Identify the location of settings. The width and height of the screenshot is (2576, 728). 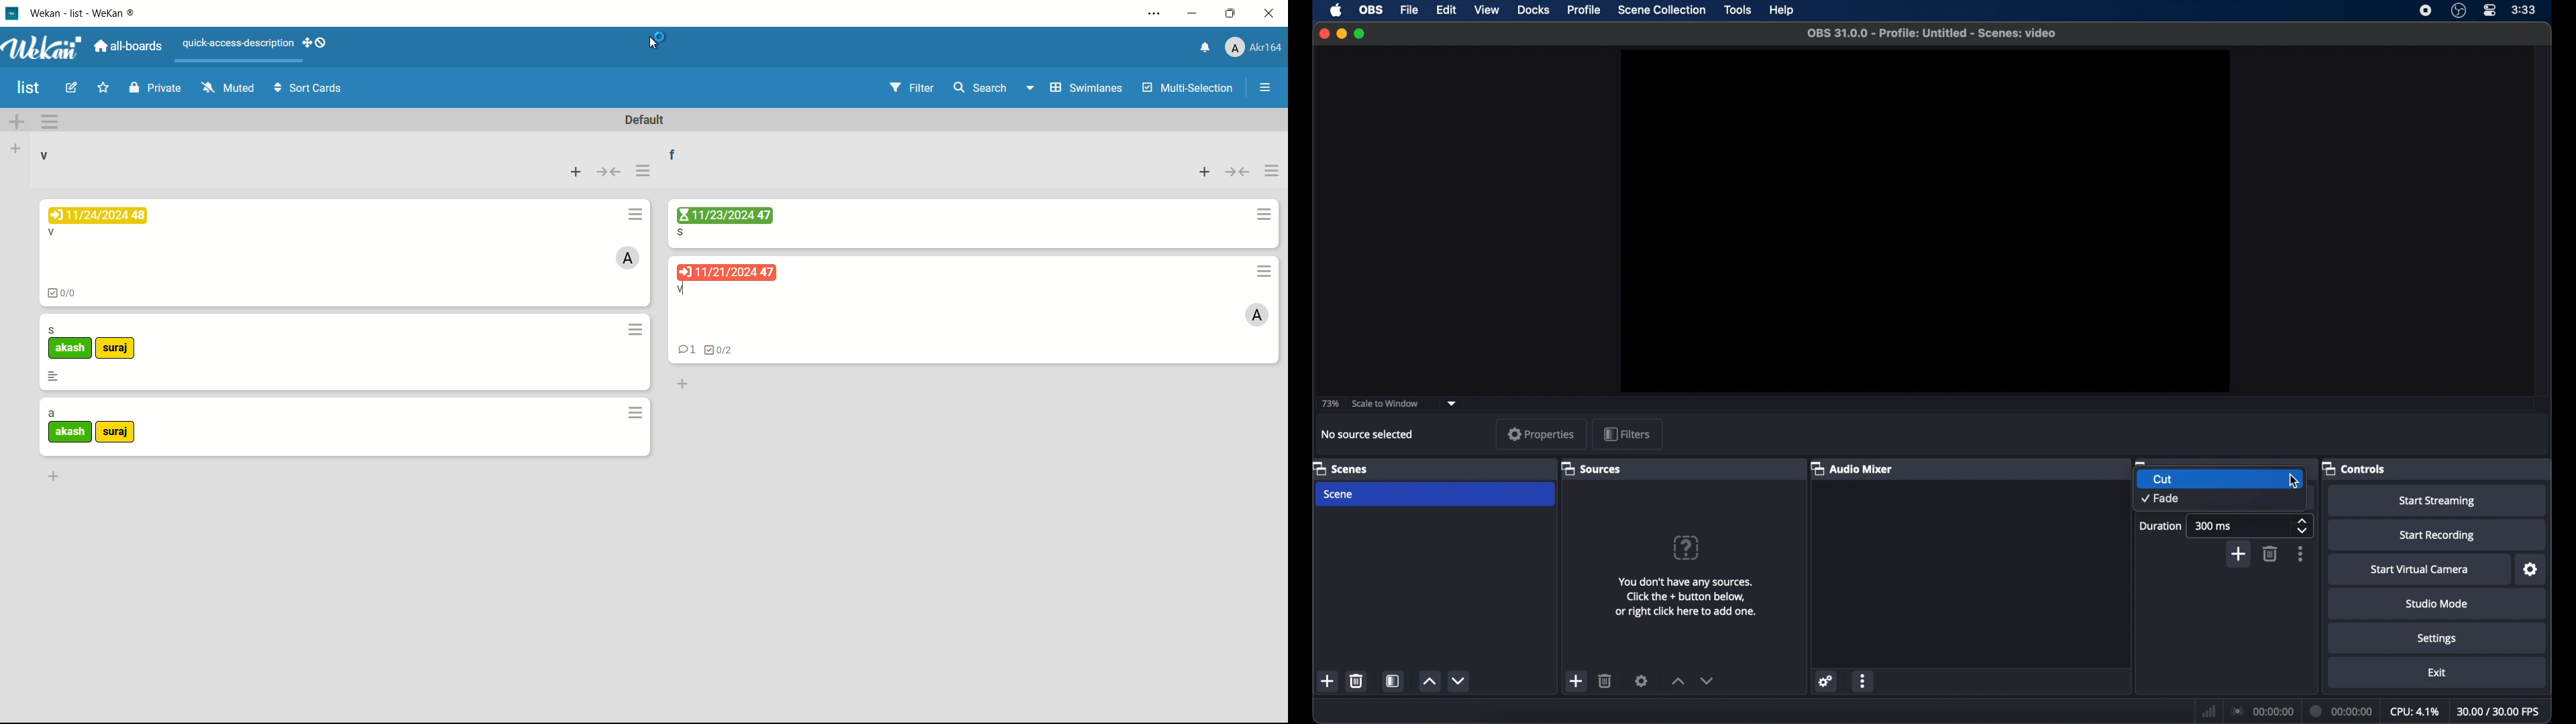
(1827, 681).